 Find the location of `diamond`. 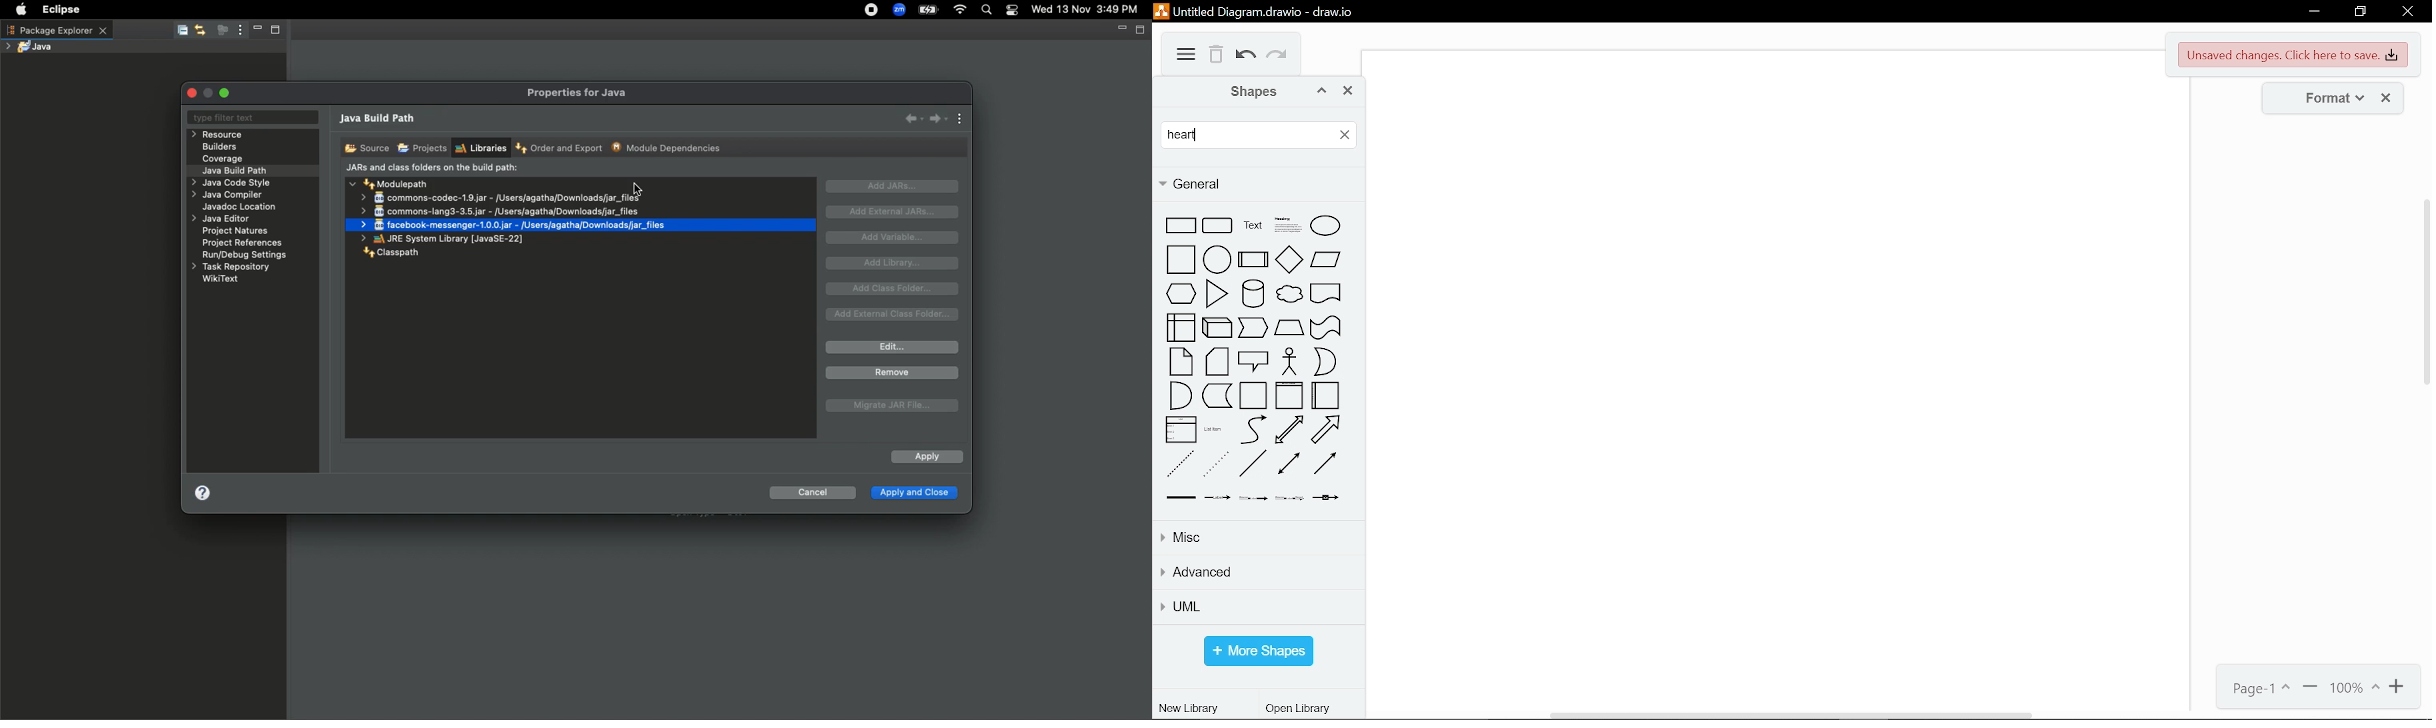

diamond is located at coordinates (1288, 259).